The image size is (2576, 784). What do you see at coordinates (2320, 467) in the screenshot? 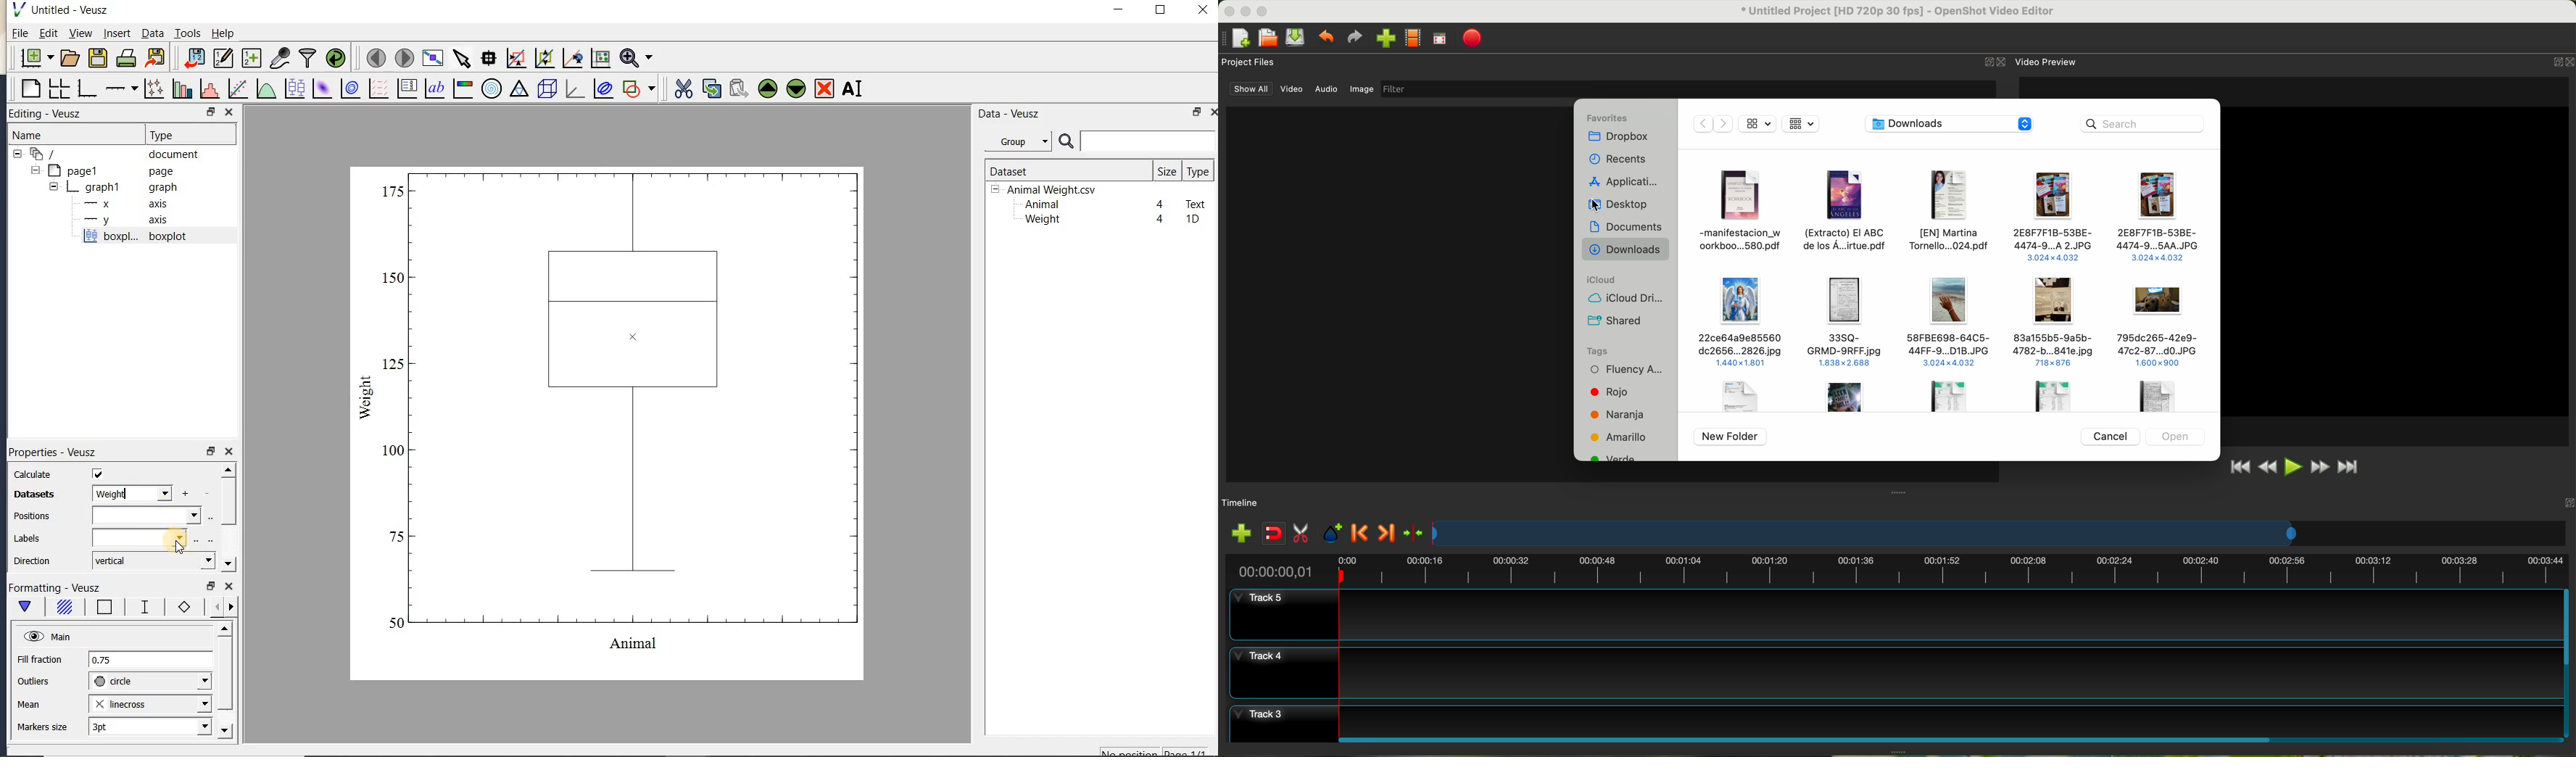
I see `fast foward` at bounding box center [2320, 467].